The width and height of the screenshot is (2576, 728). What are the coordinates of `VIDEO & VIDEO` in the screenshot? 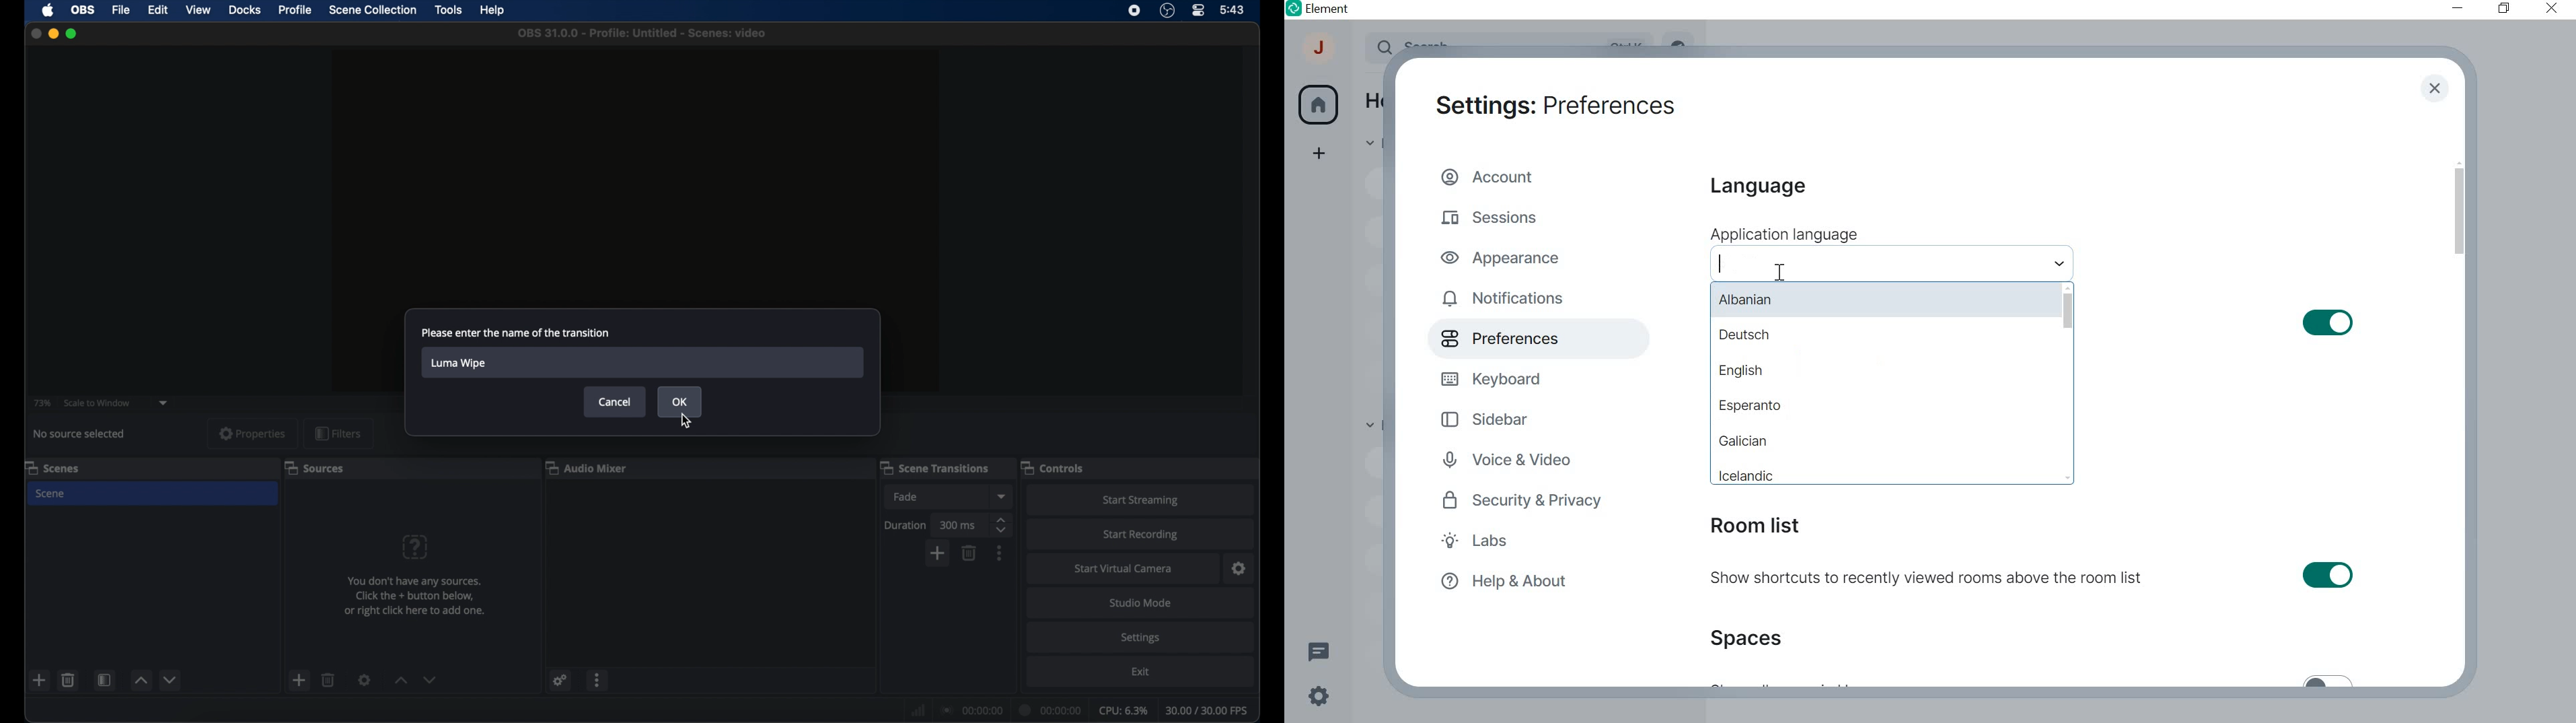 It's located at (1519, 461).